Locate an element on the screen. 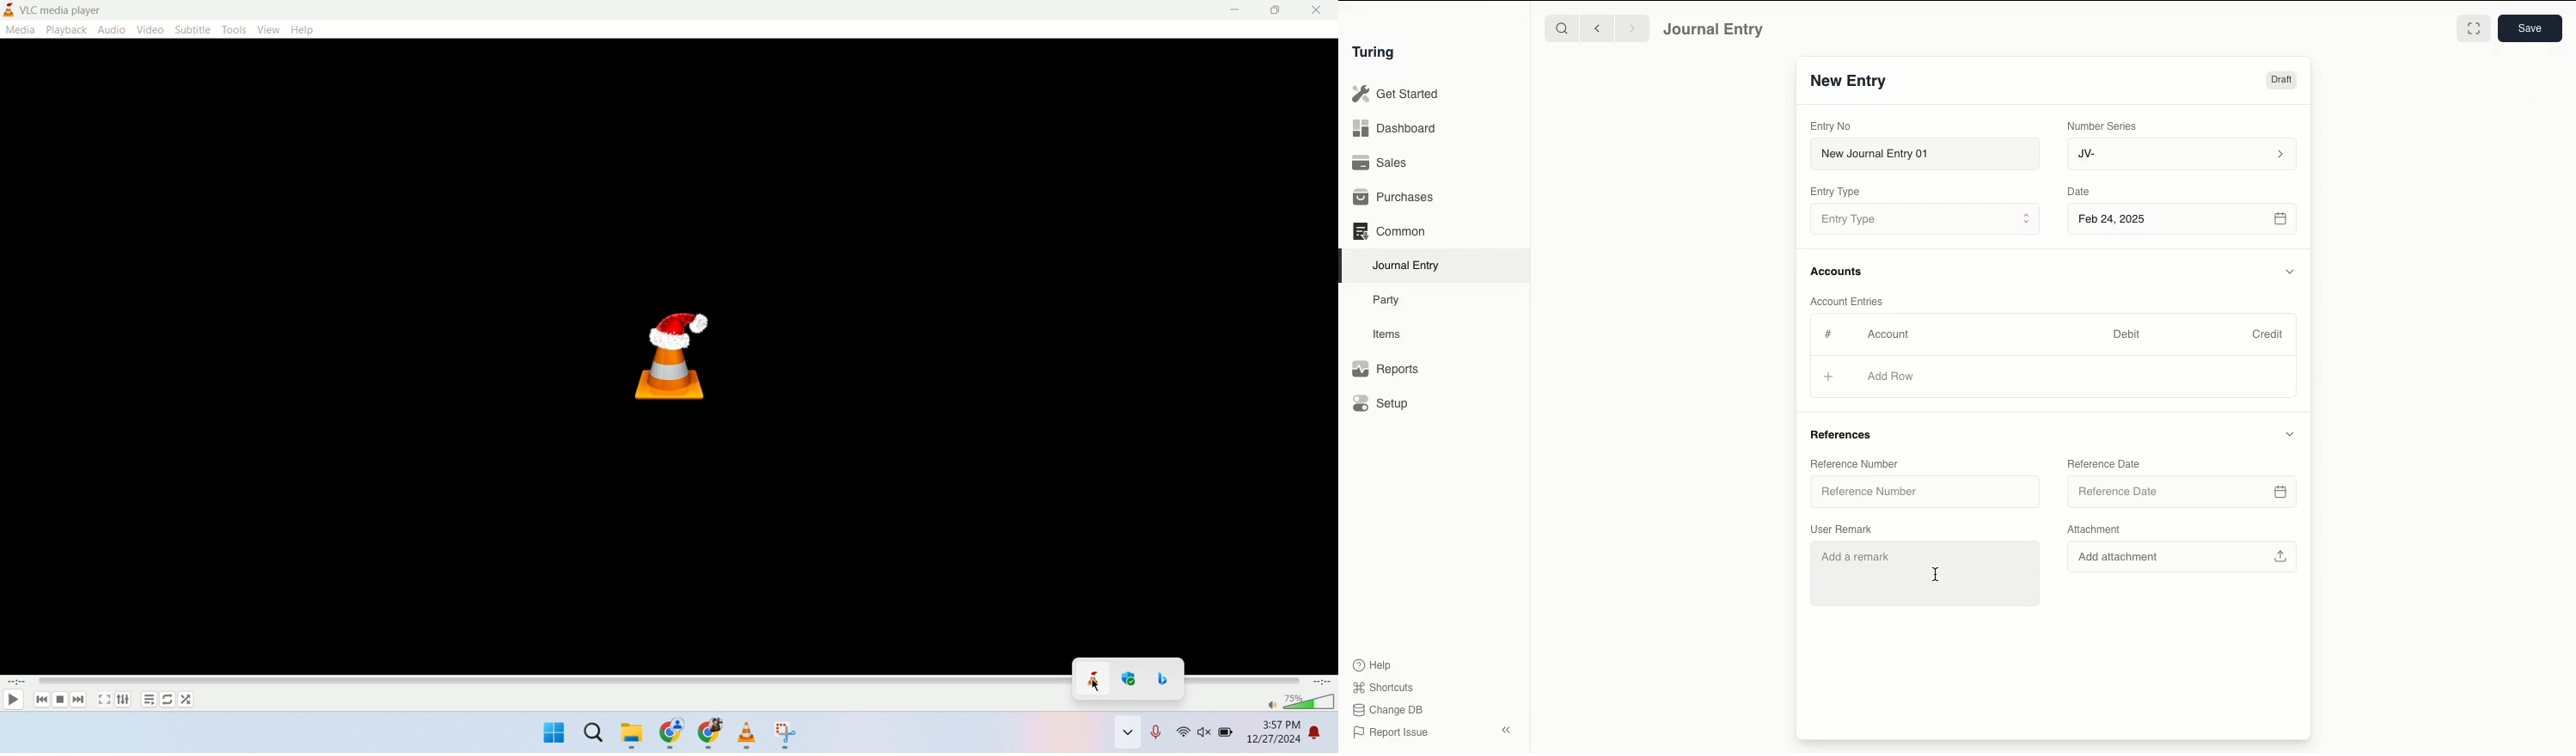 This screenshot has width=2576, height=756. Entry Type is located at coordinates (1835, 192).